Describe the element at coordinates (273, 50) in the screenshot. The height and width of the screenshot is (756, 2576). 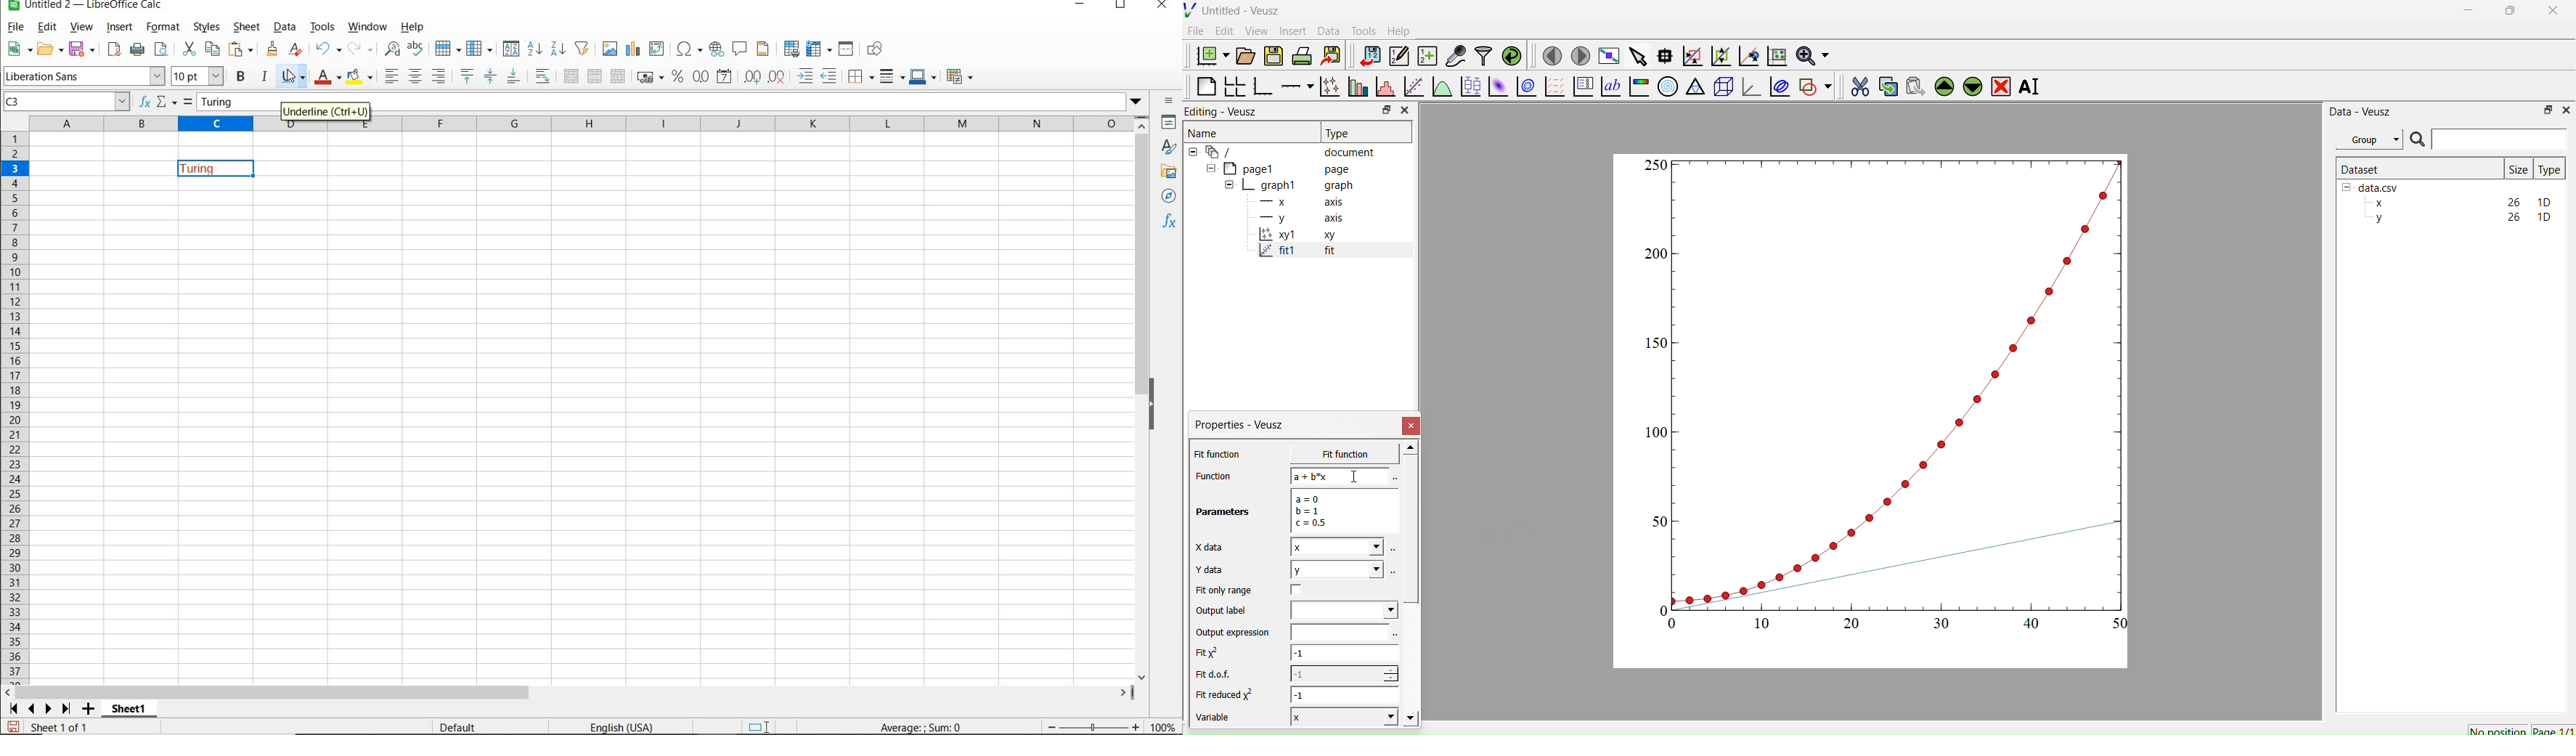
I see `CLEAR FORMATTING` at that location.